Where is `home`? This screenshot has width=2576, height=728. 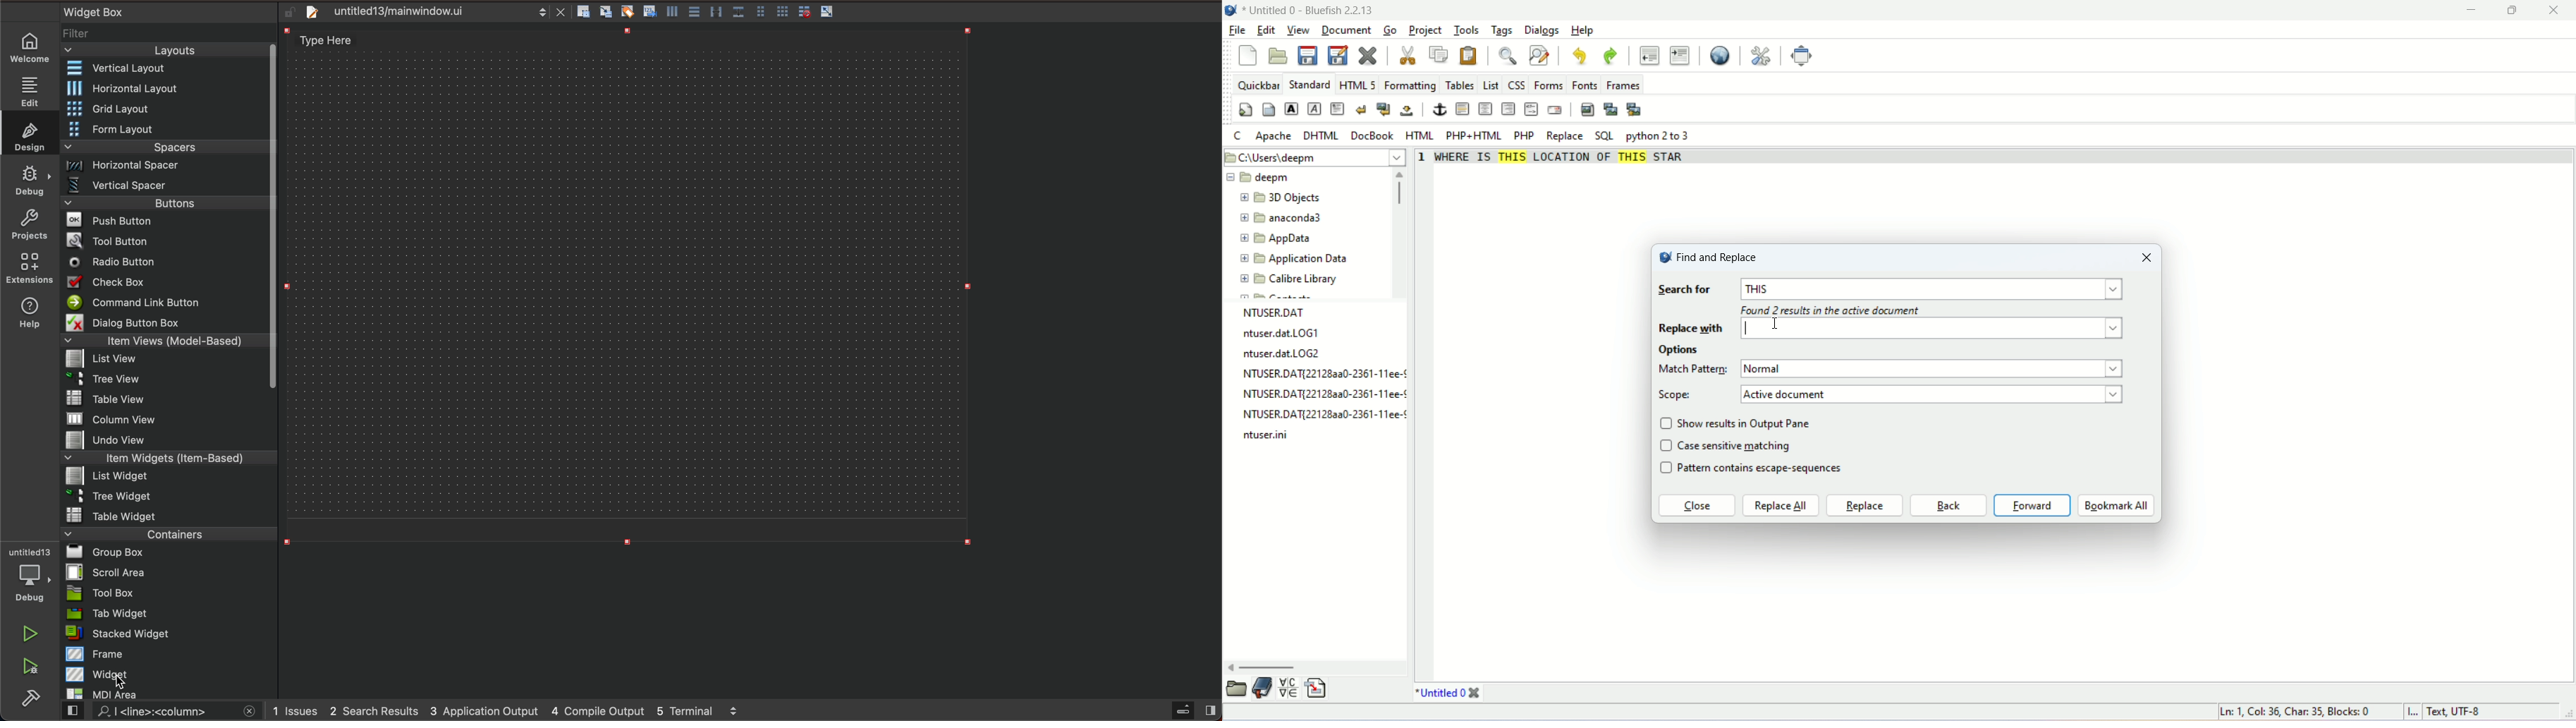 home is located at coordinates (31, 48).